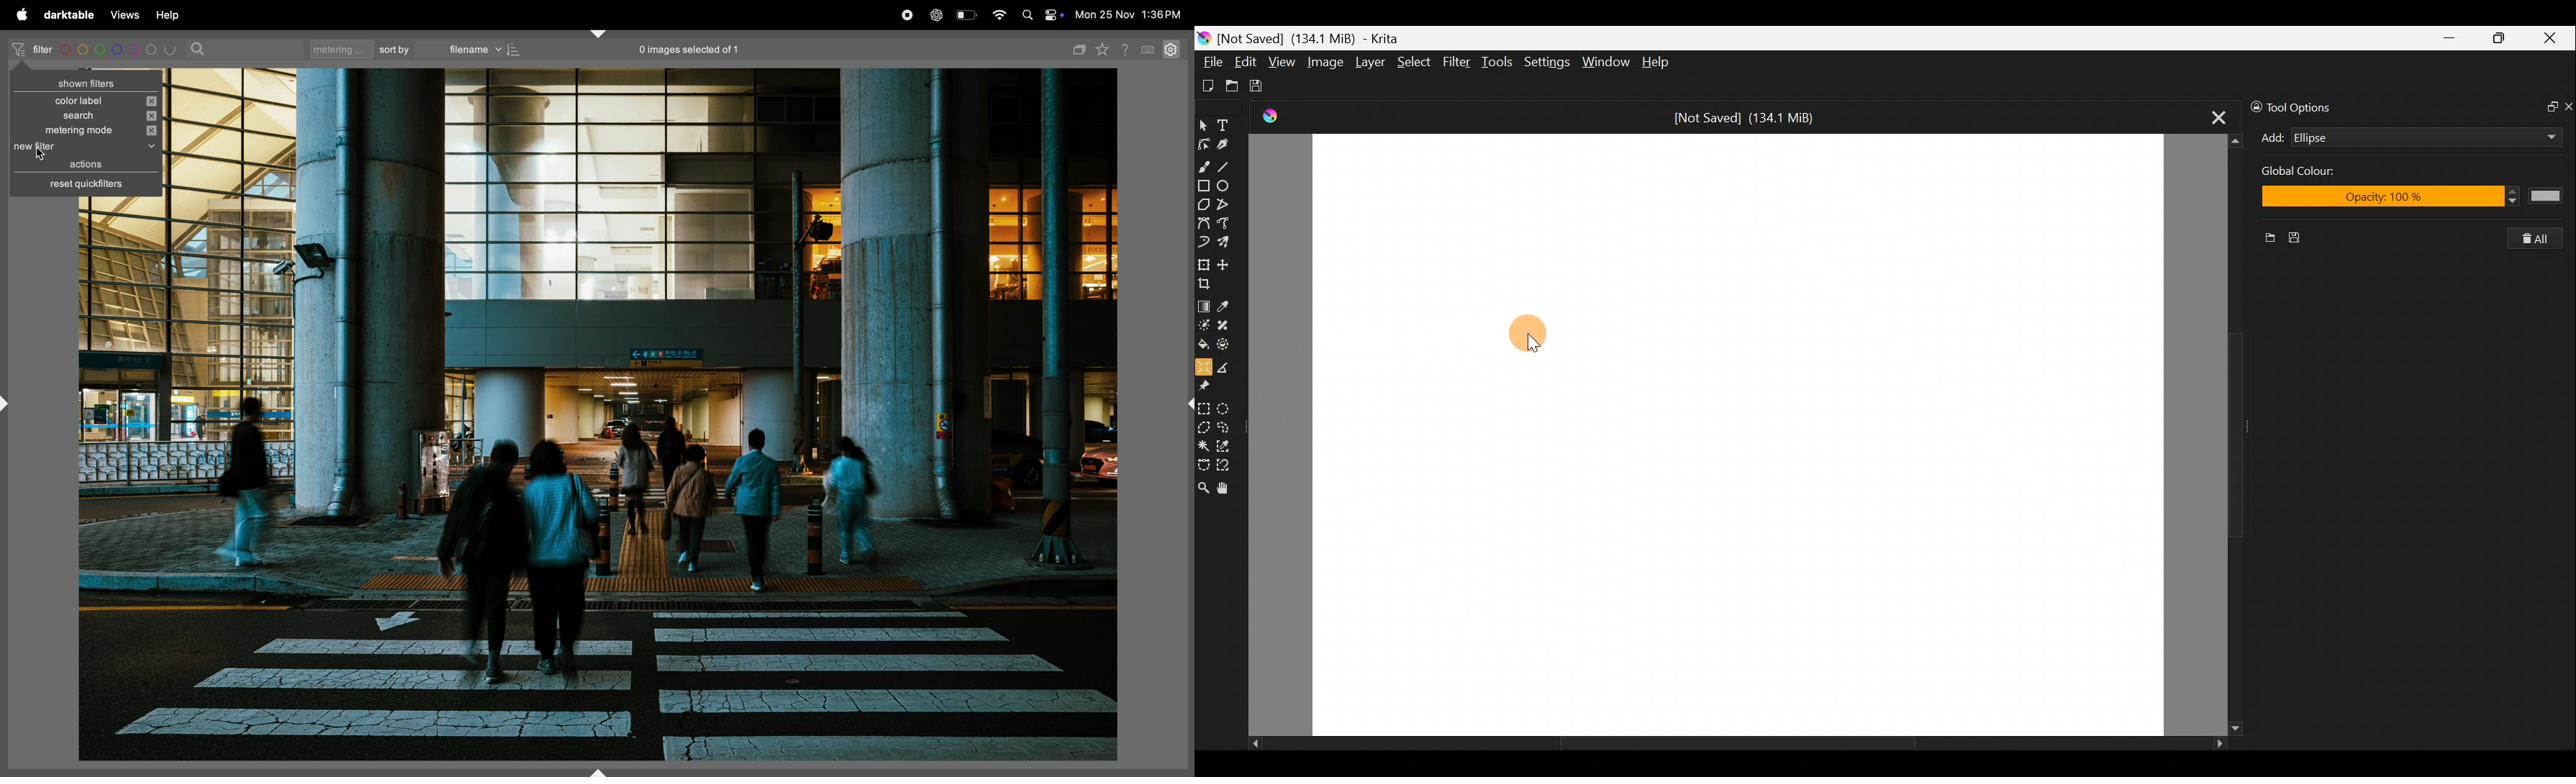 The height and width of the screenshot is (784, 2576). What do you see at coordinates (87, 100) in the screenshot?
I see `color label` at bounding box center [87, 100].